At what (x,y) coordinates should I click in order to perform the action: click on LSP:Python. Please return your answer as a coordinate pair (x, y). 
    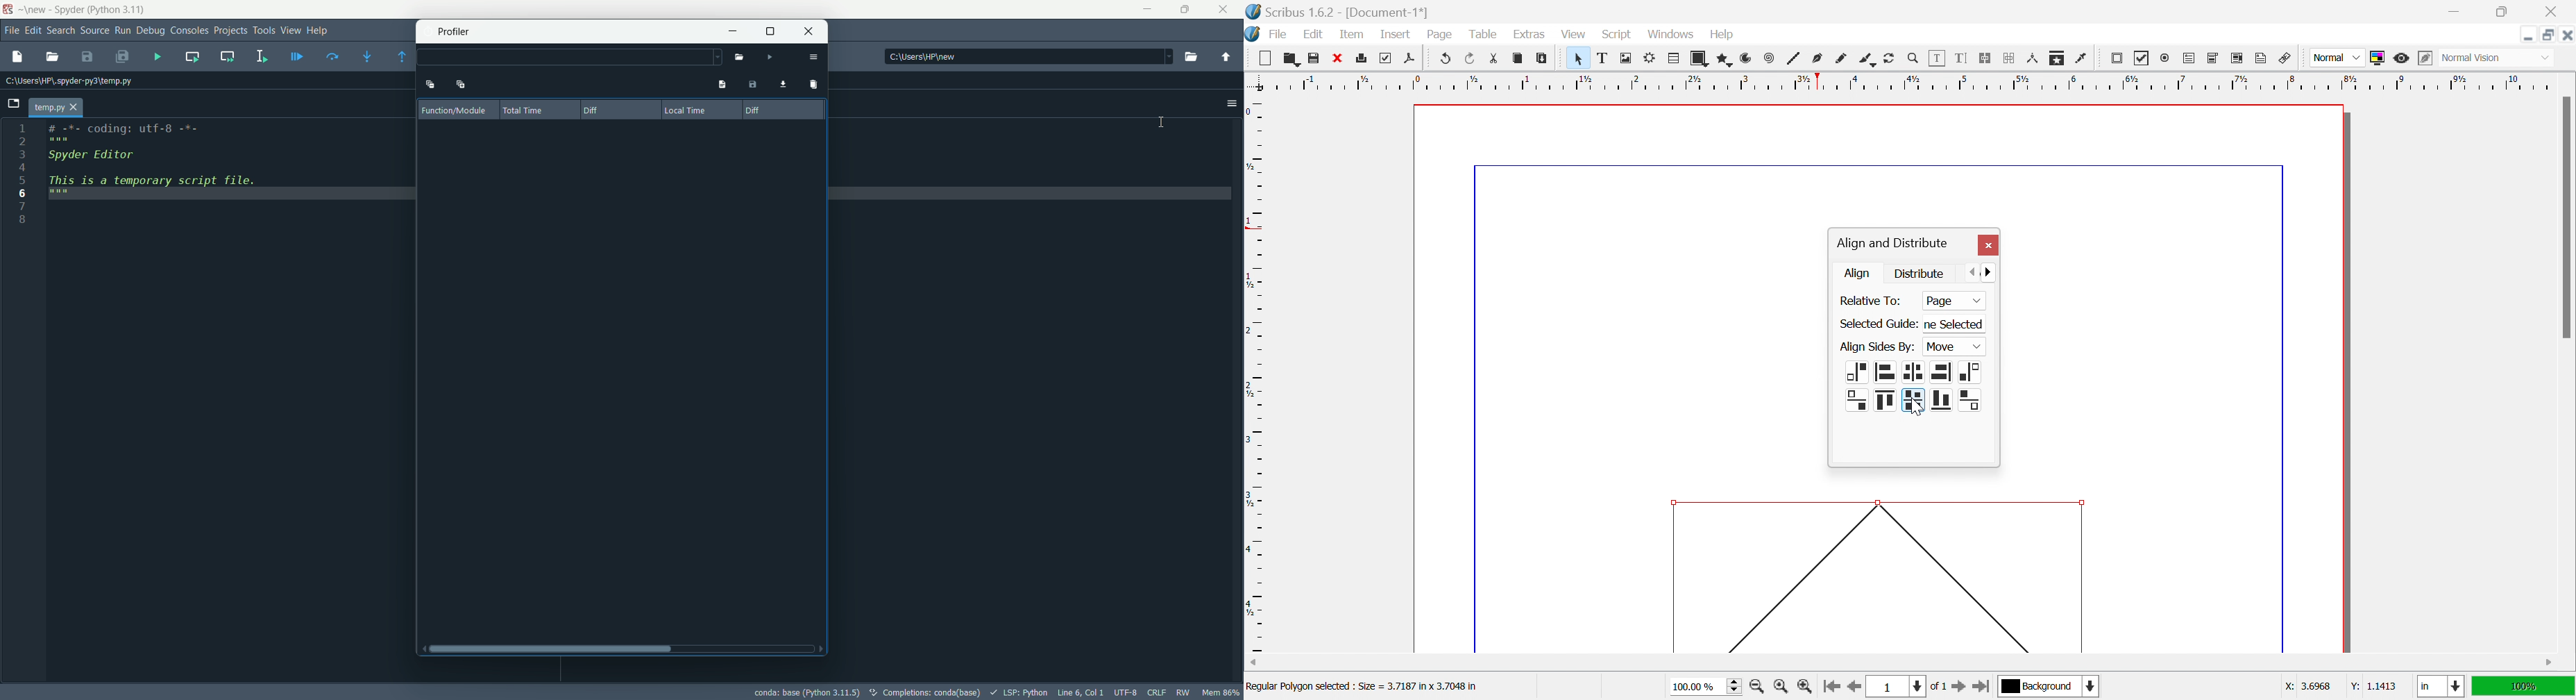
    Looking at the image, I should click on (1016, 691).